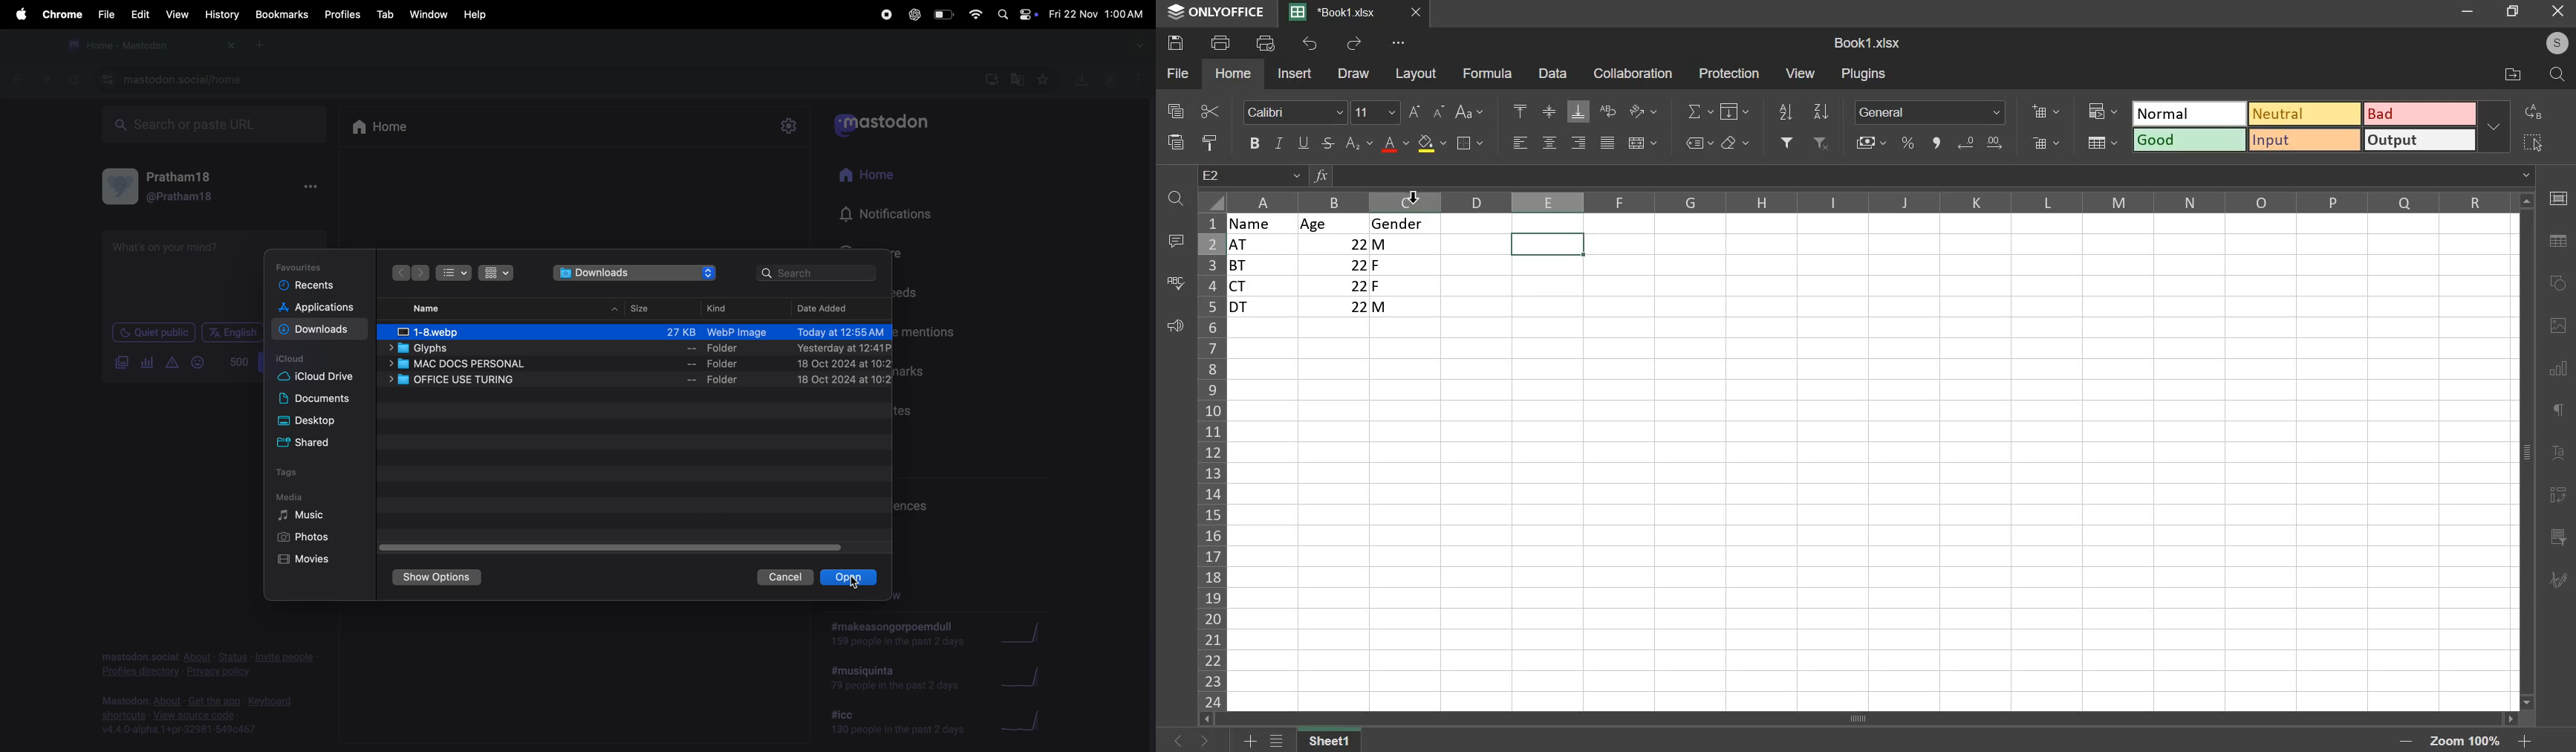 The height and width of the screenshot is (756, 2576). I want to click on rows, so click(1209, 462).